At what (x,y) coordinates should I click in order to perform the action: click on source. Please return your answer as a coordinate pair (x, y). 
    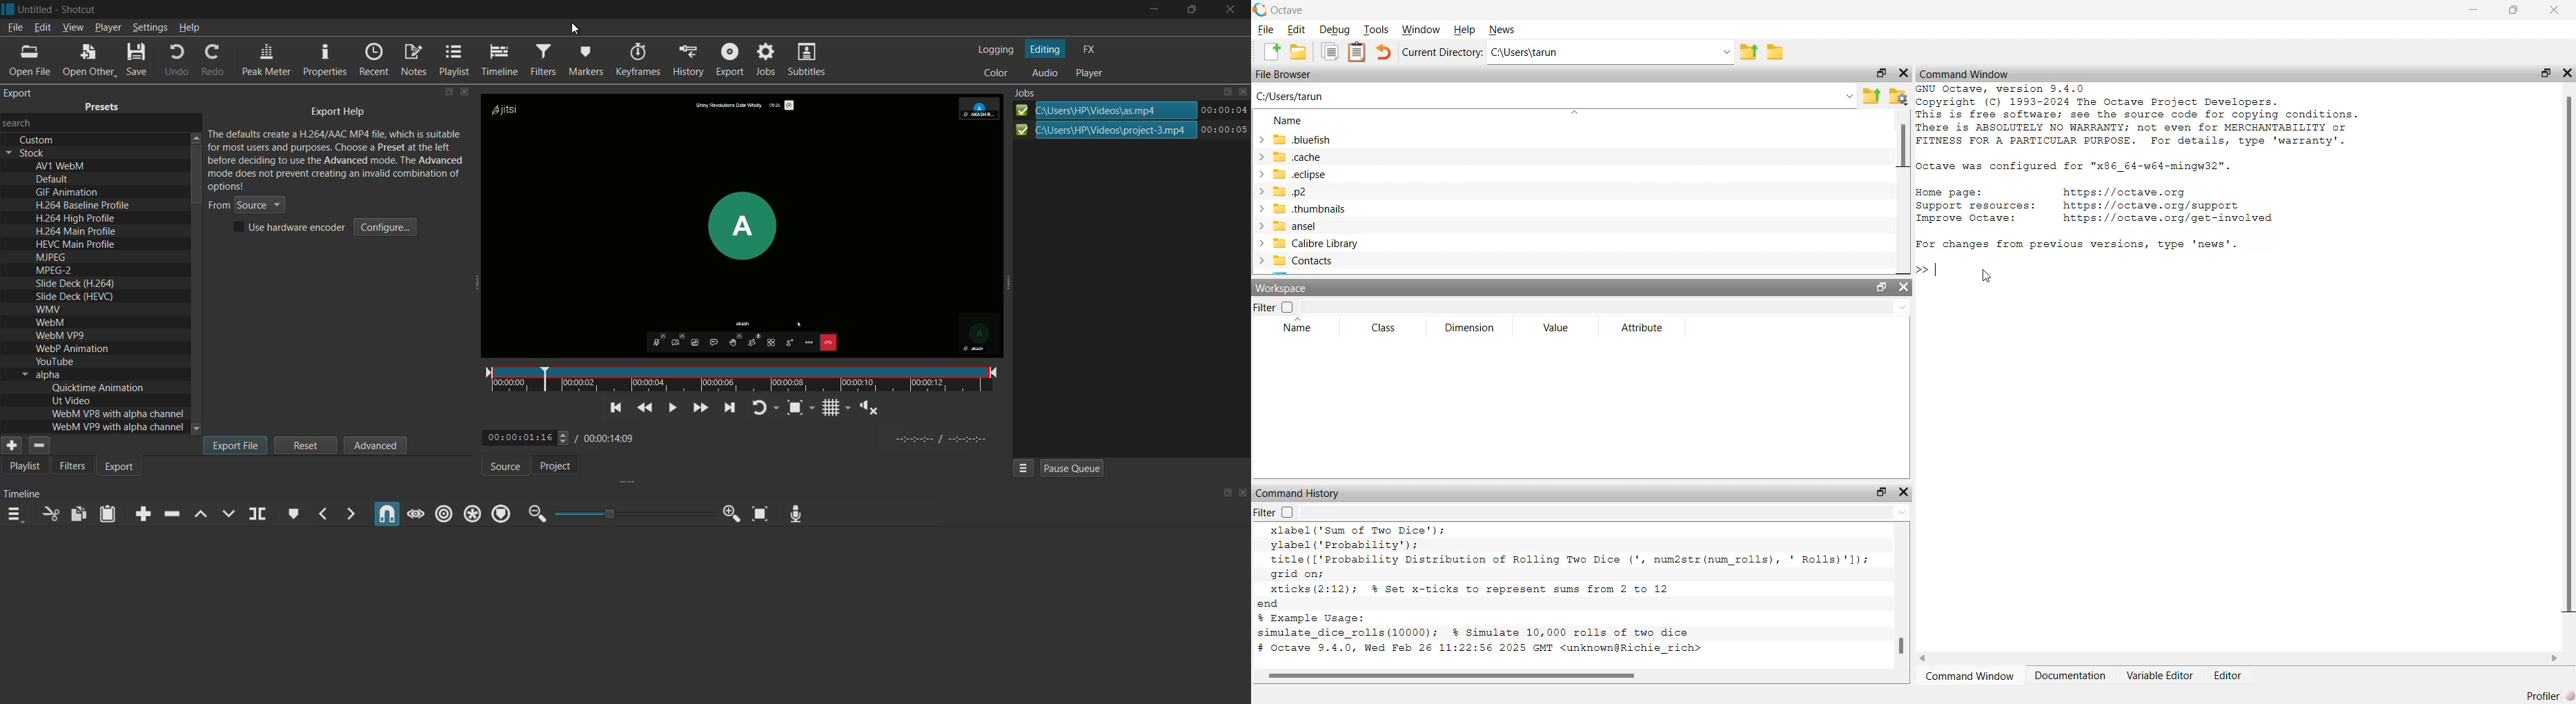
    Looking at the image, I should click on (503, 467).